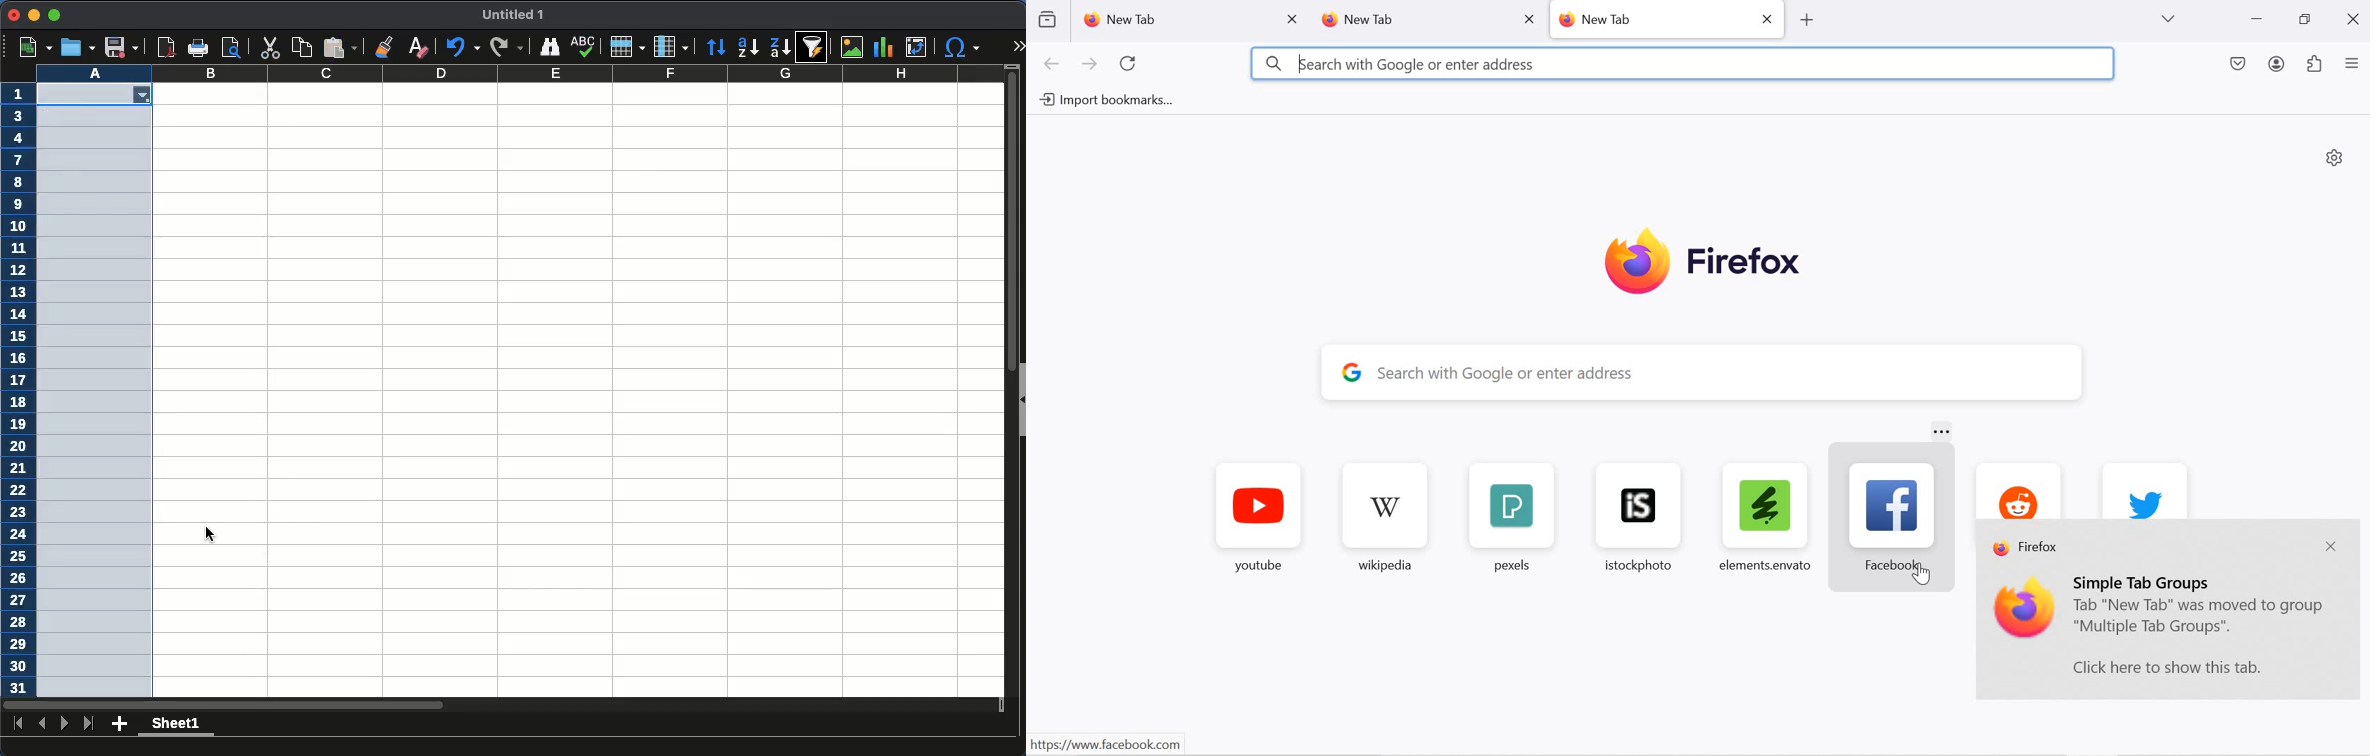  I want to click on paste, so click(340, 47).